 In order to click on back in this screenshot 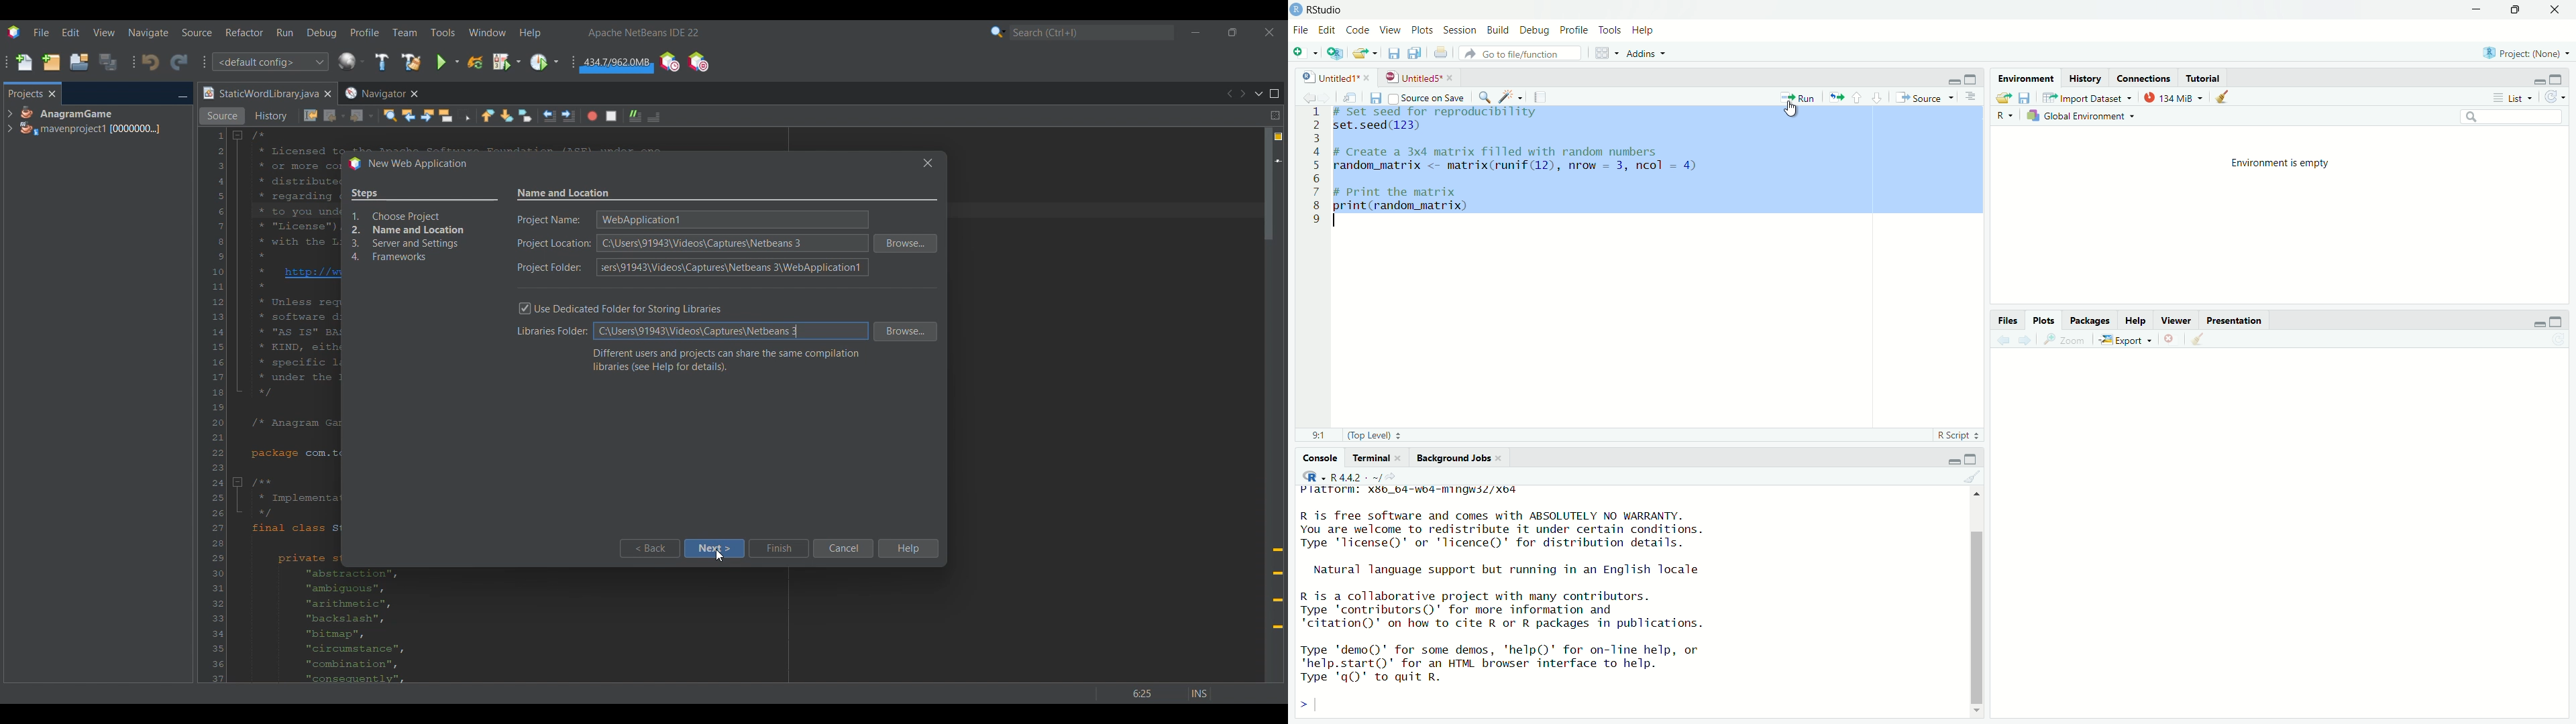, I will do `click(2004, 341)`.